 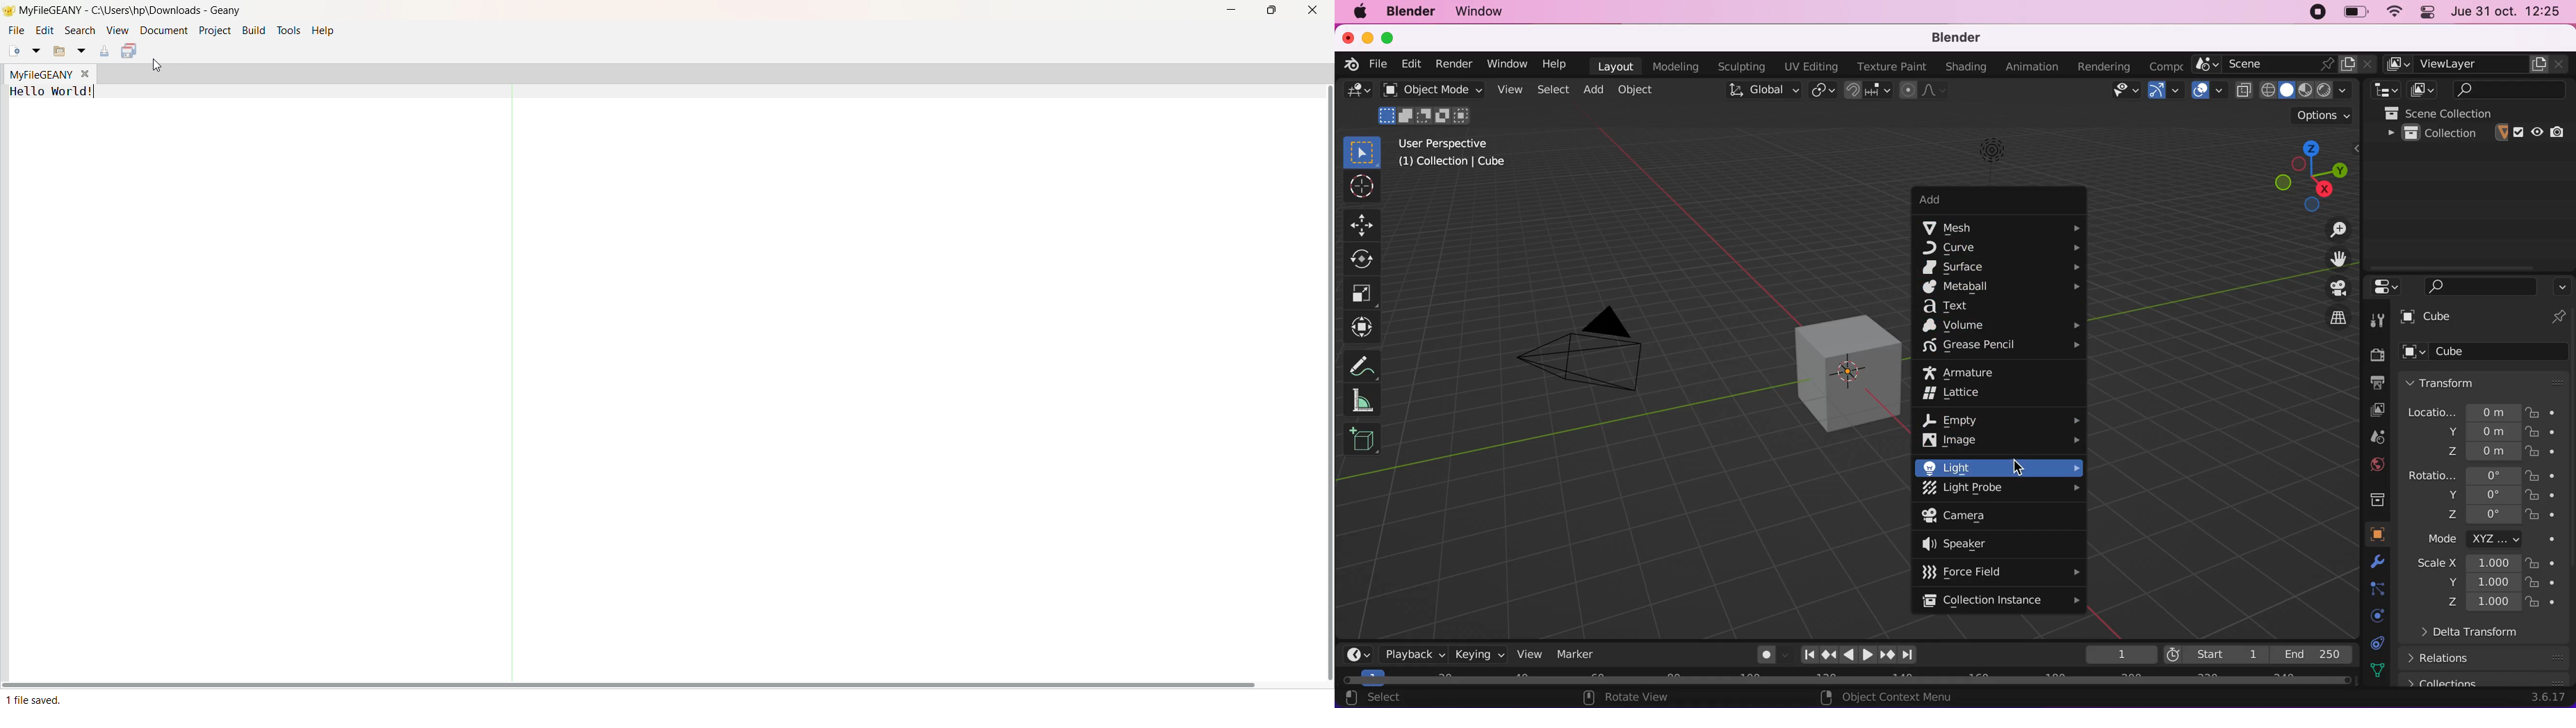 I want to click on lock, so click(x=2552, y=434).